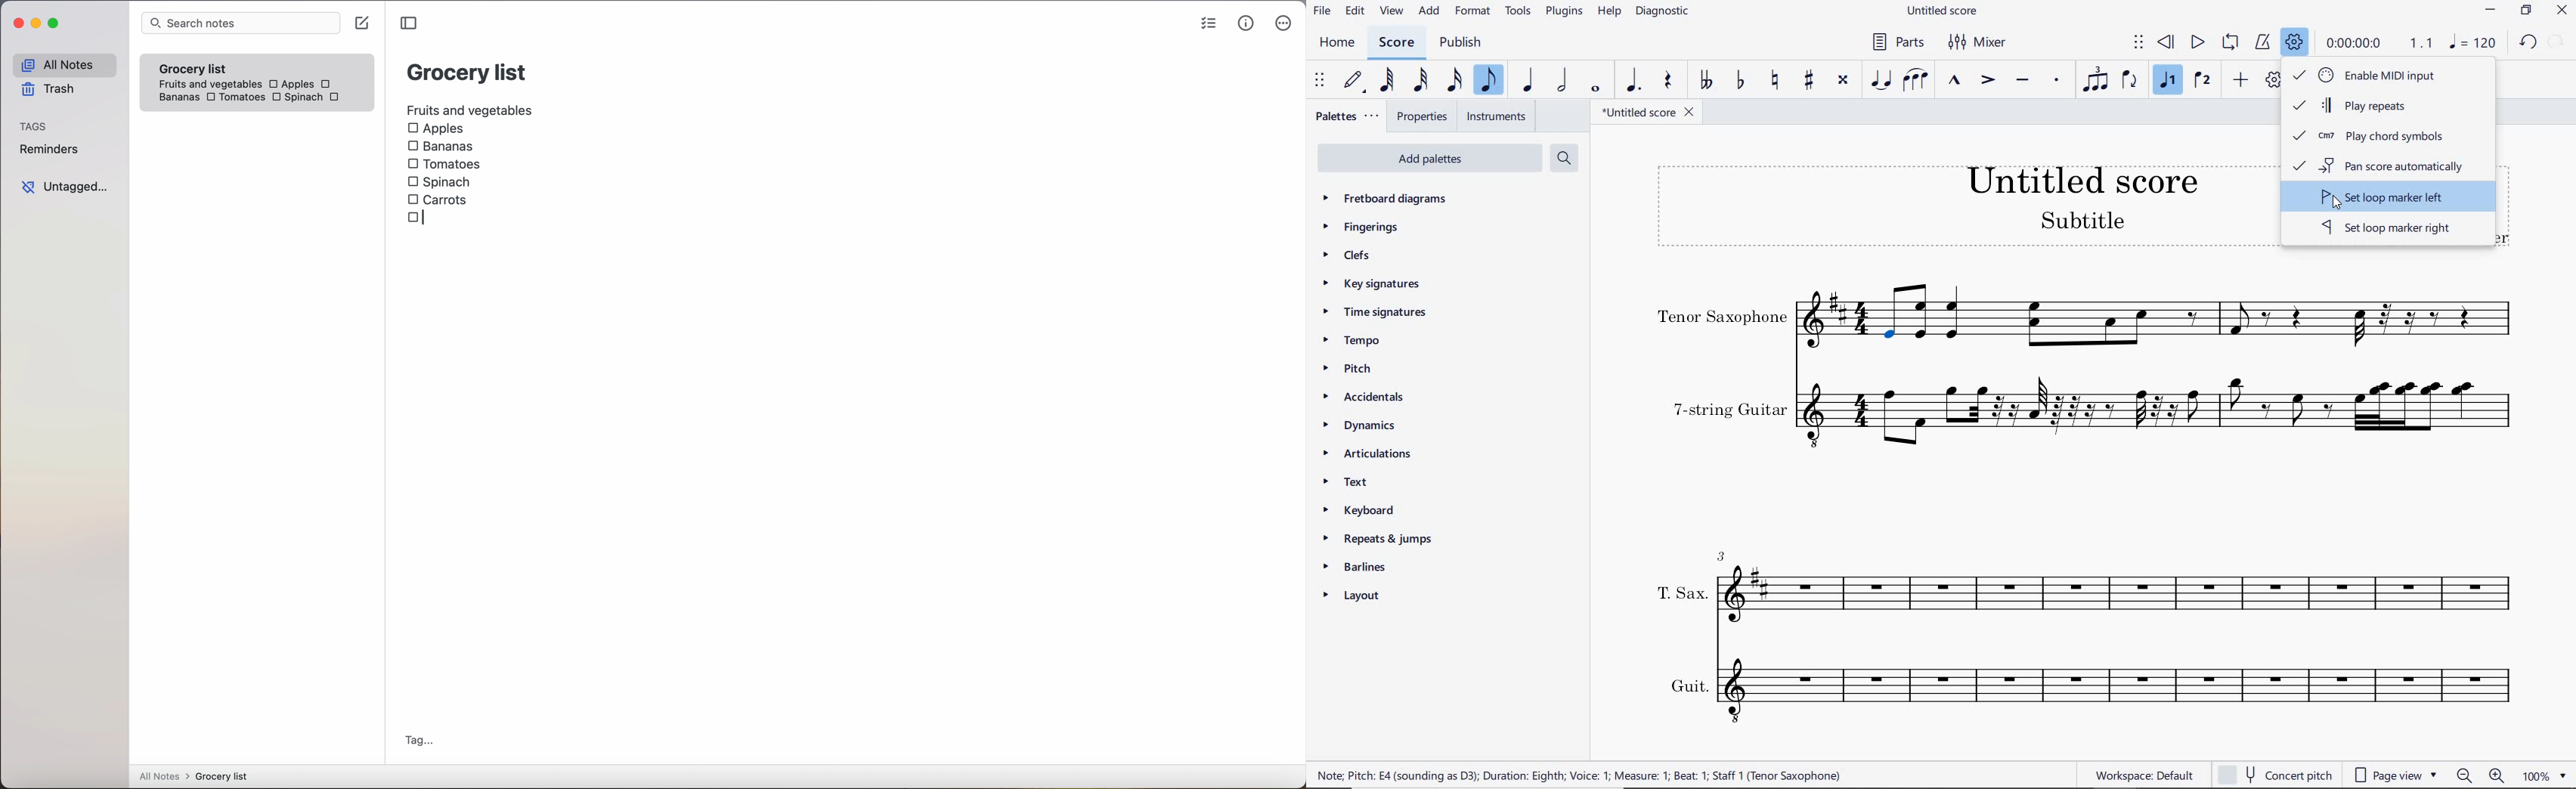 This screenshot has width=2576, height=812. What do you see at coordinates (2147, 774) in the screenshot?
I see `WORKSPACE: DEFAULT` at bounding box center [2147, 774].